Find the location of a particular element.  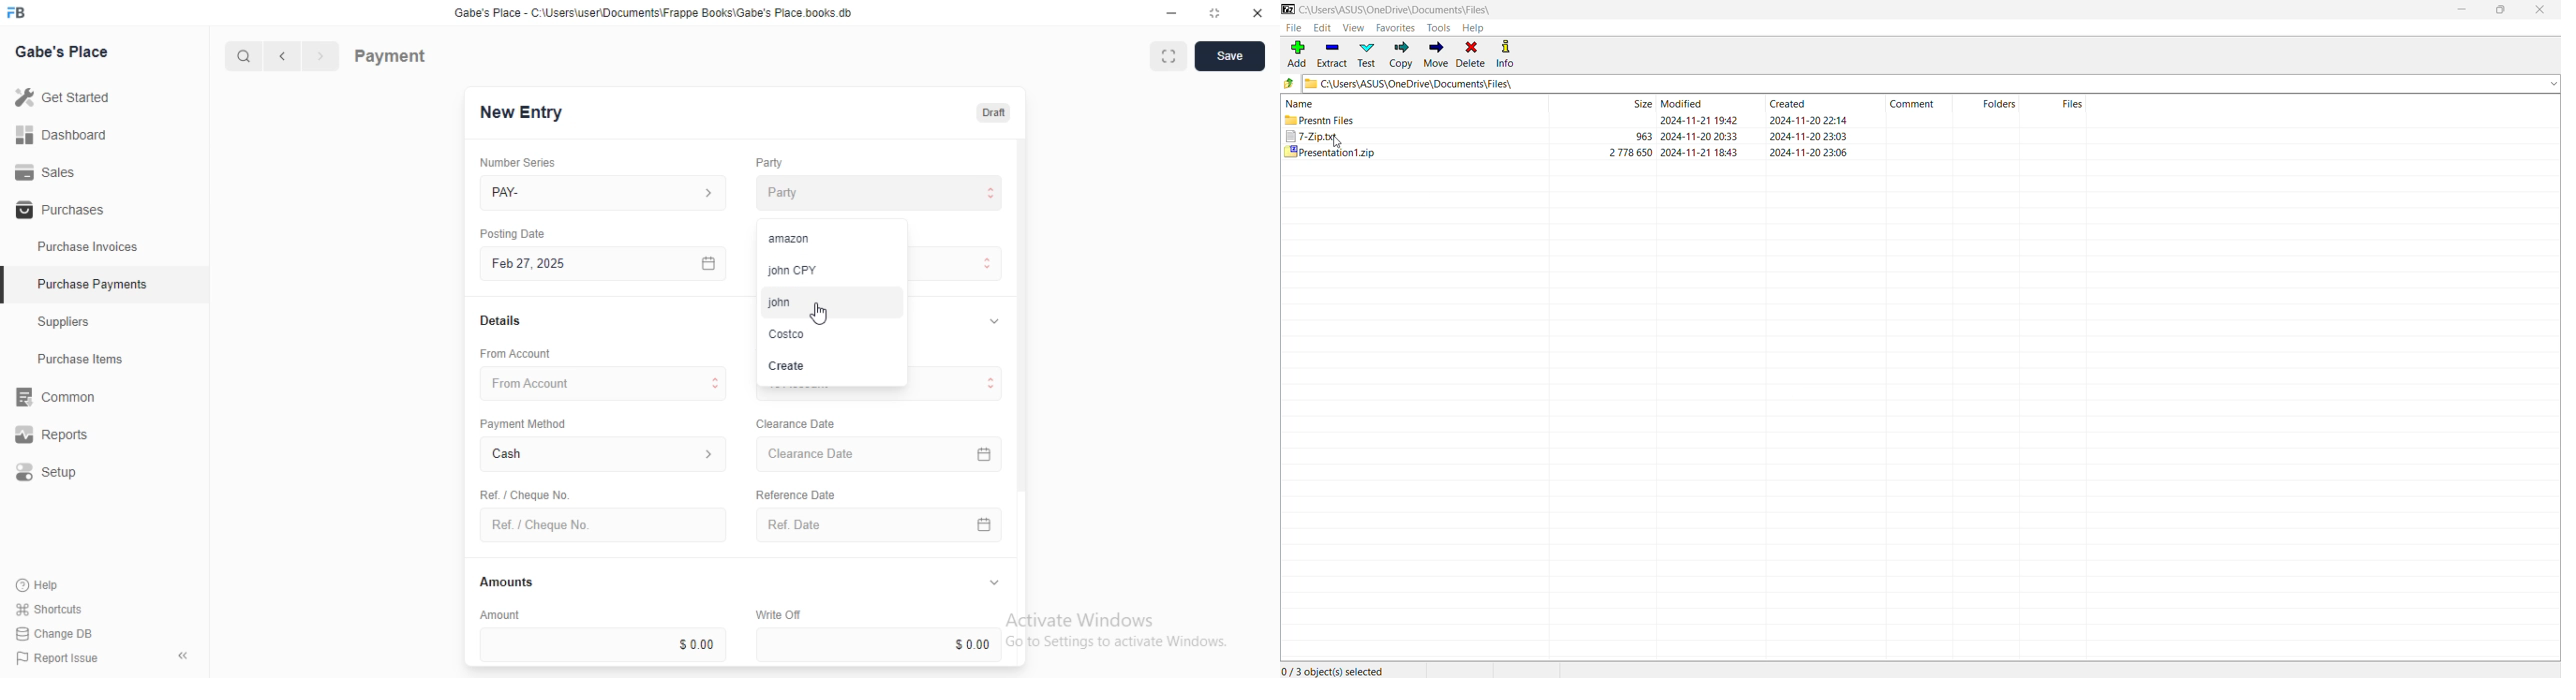

$0.00 is located at coordinates (882, 644).